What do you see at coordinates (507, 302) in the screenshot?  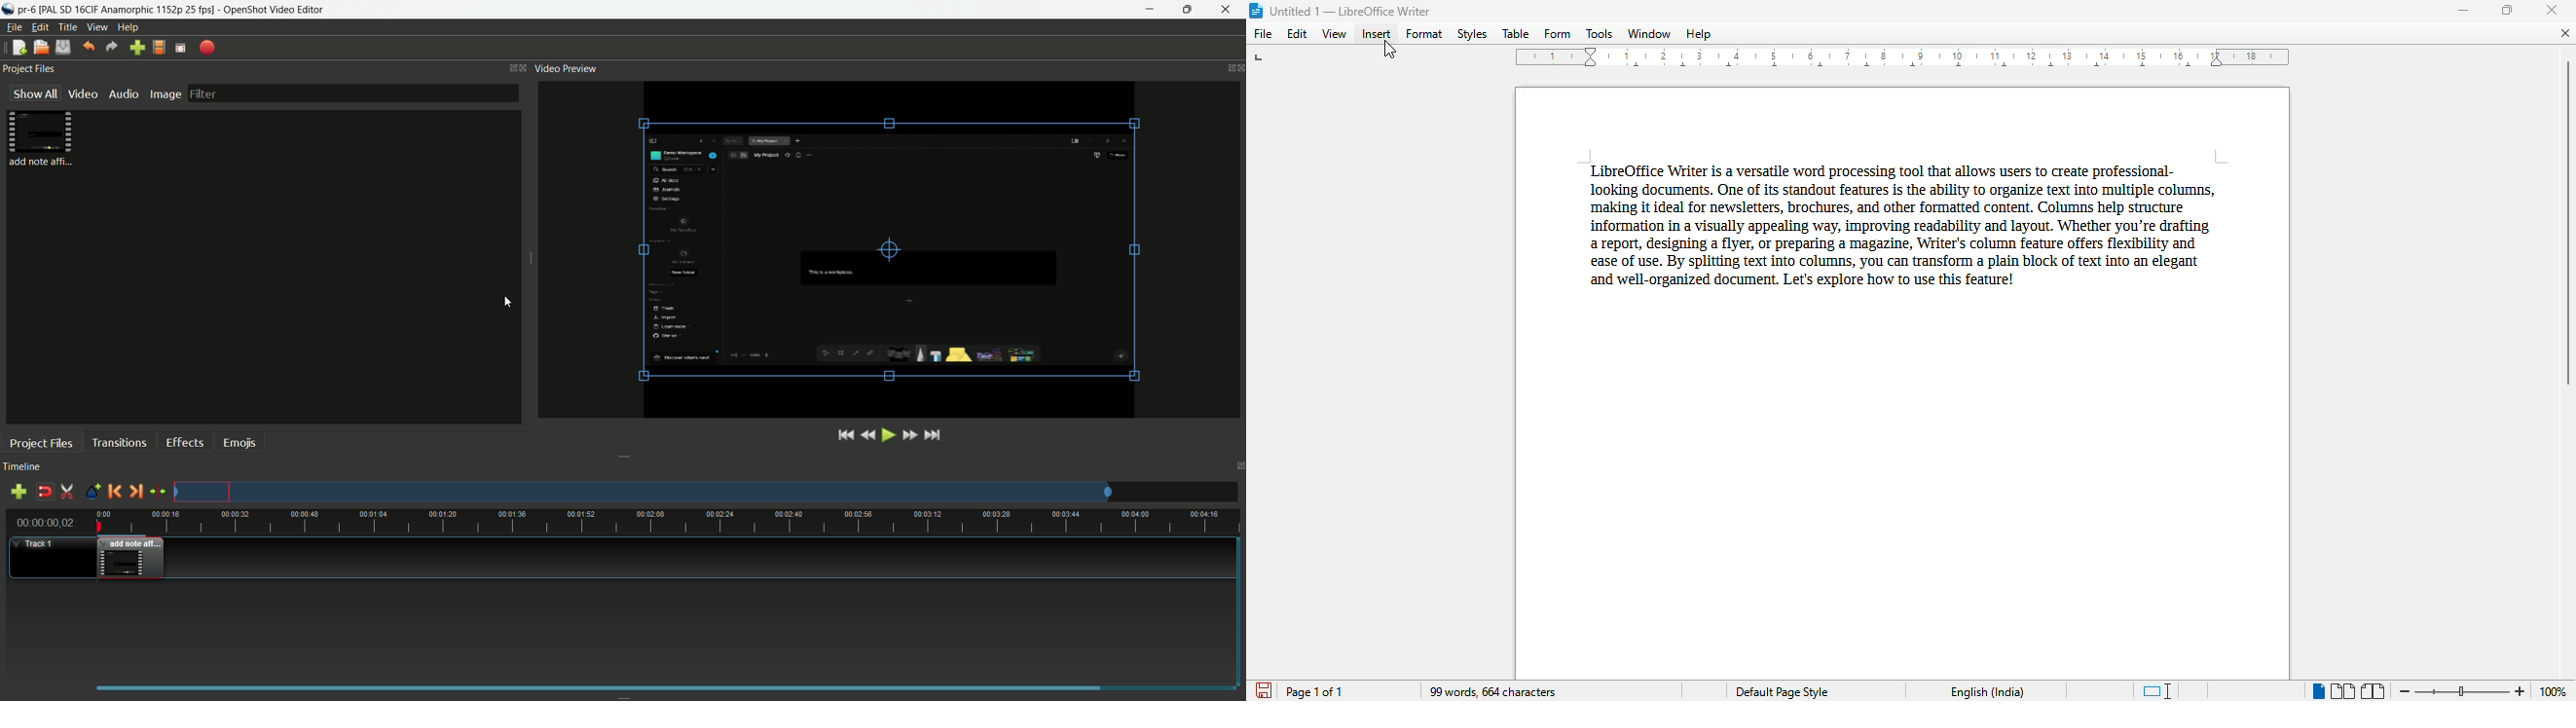 I see `cursor` at bounding box center [507, 302].